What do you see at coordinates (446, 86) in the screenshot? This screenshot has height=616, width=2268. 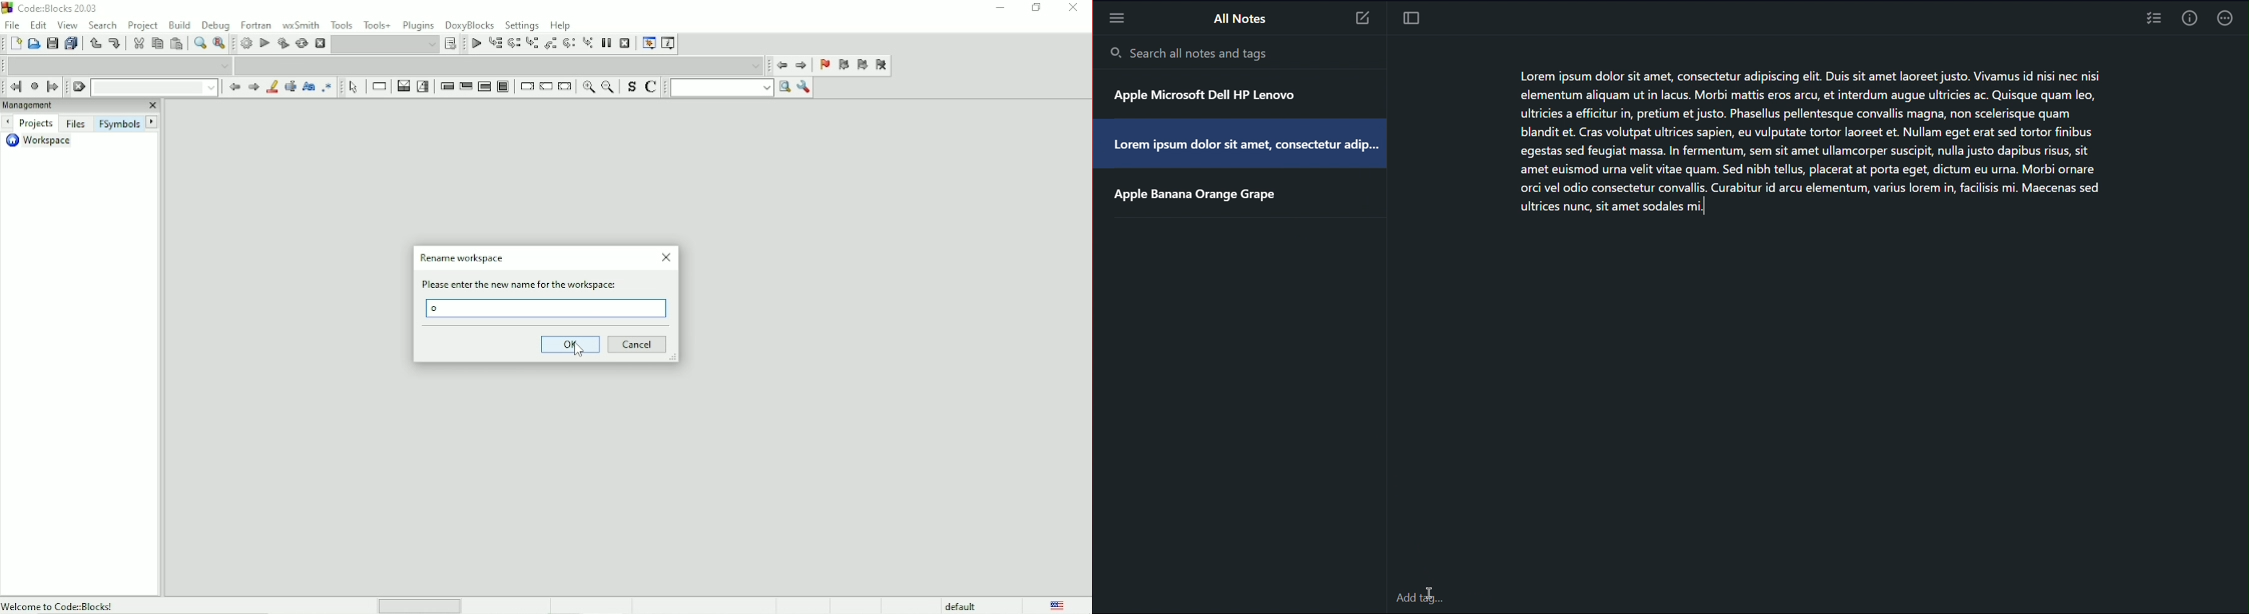 I see `Entry condition loop` at bounding box center [446, 86].